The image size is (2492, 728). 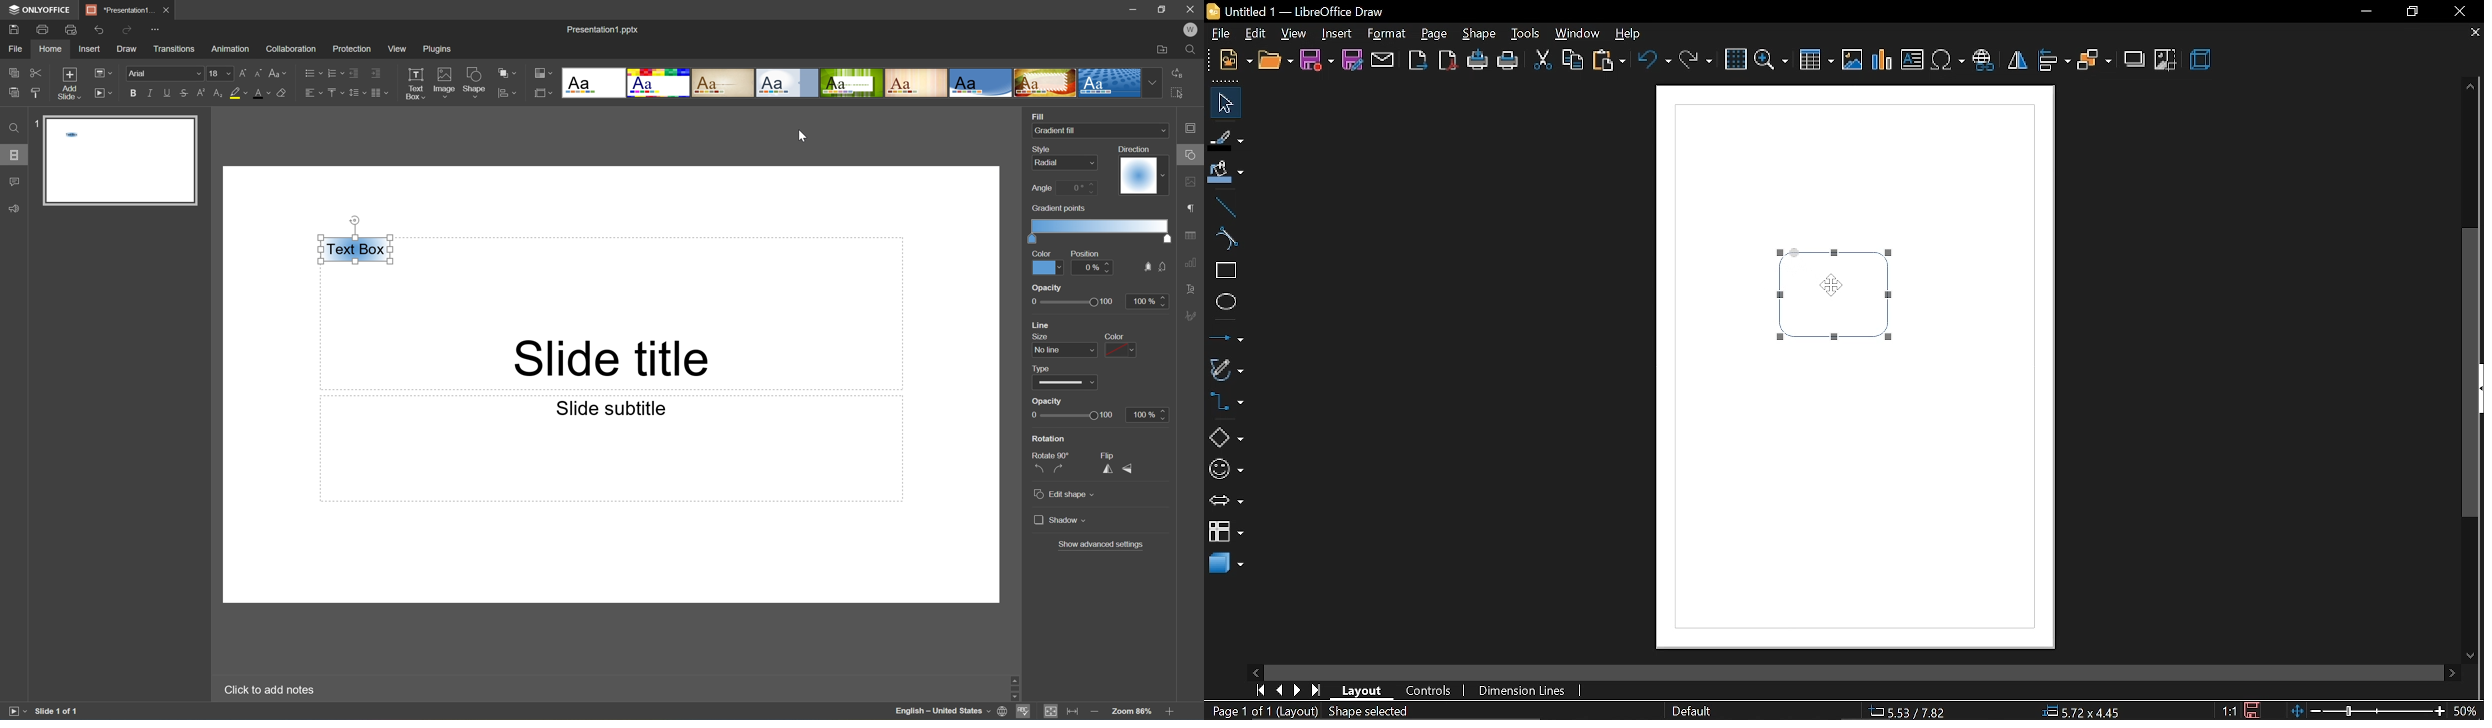 What do you see at coordinates (220, 72) in the screenshot?
I see `Font size` at bounding box center [220, 72].